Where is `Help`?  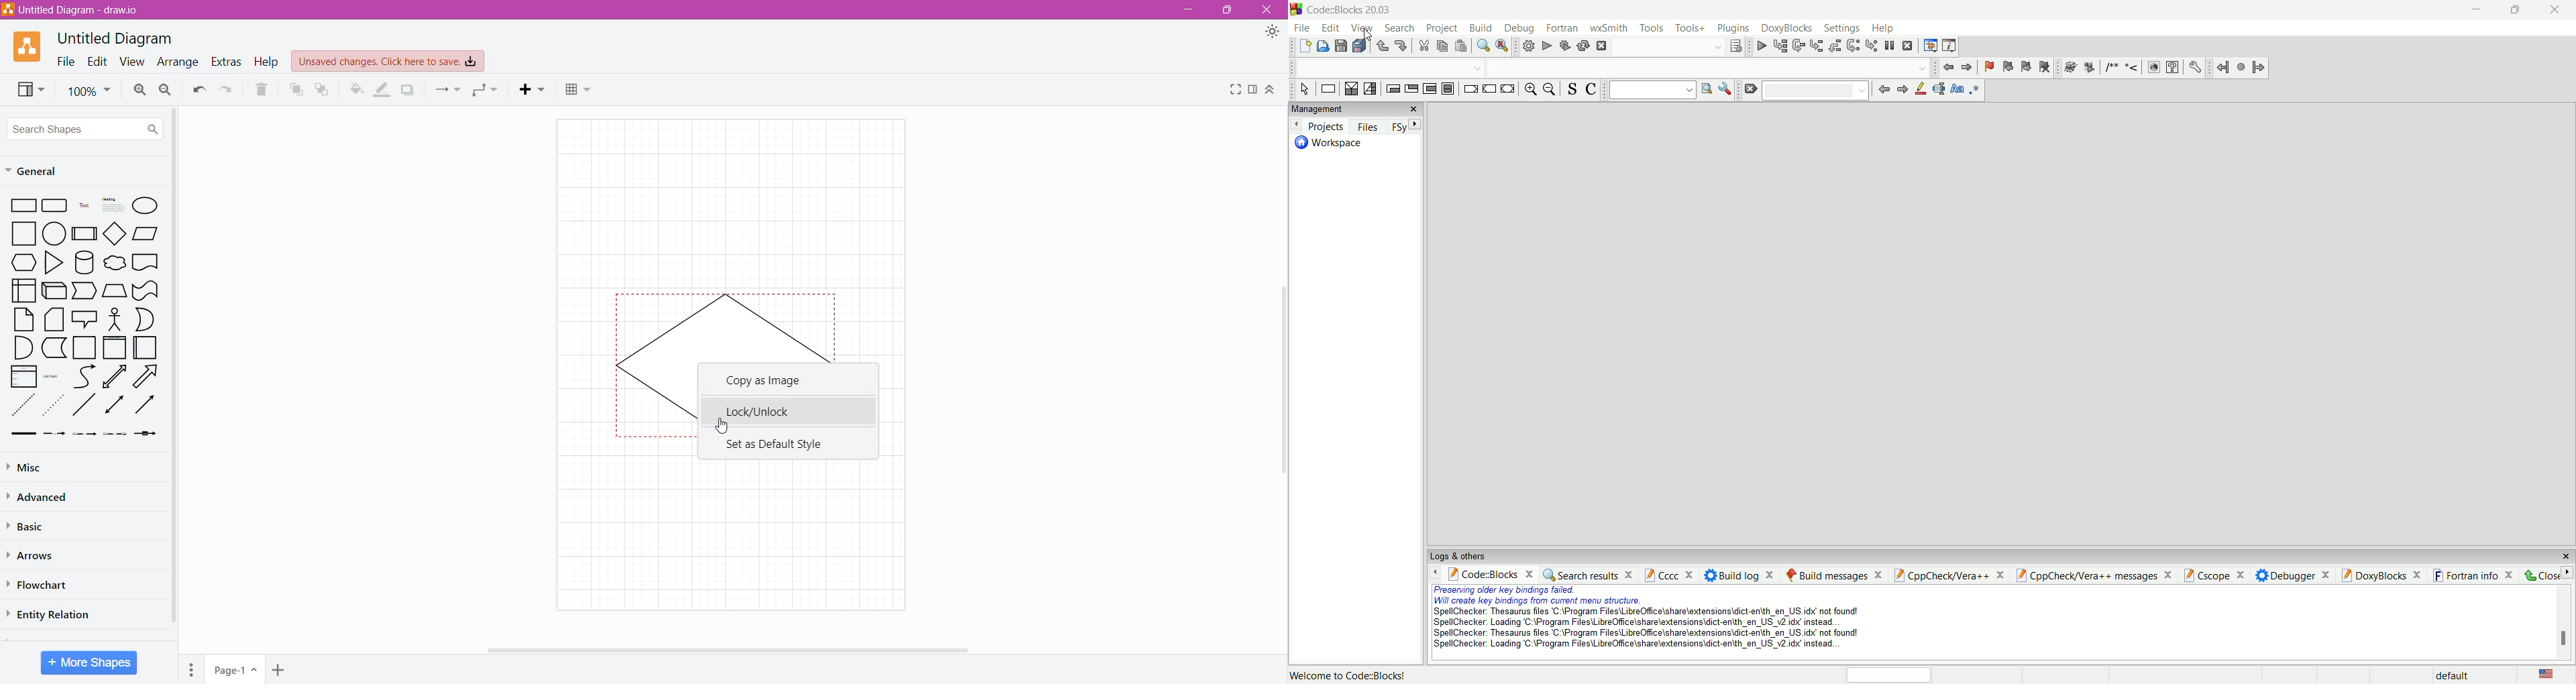
Help is located at coordinates (266, 62).